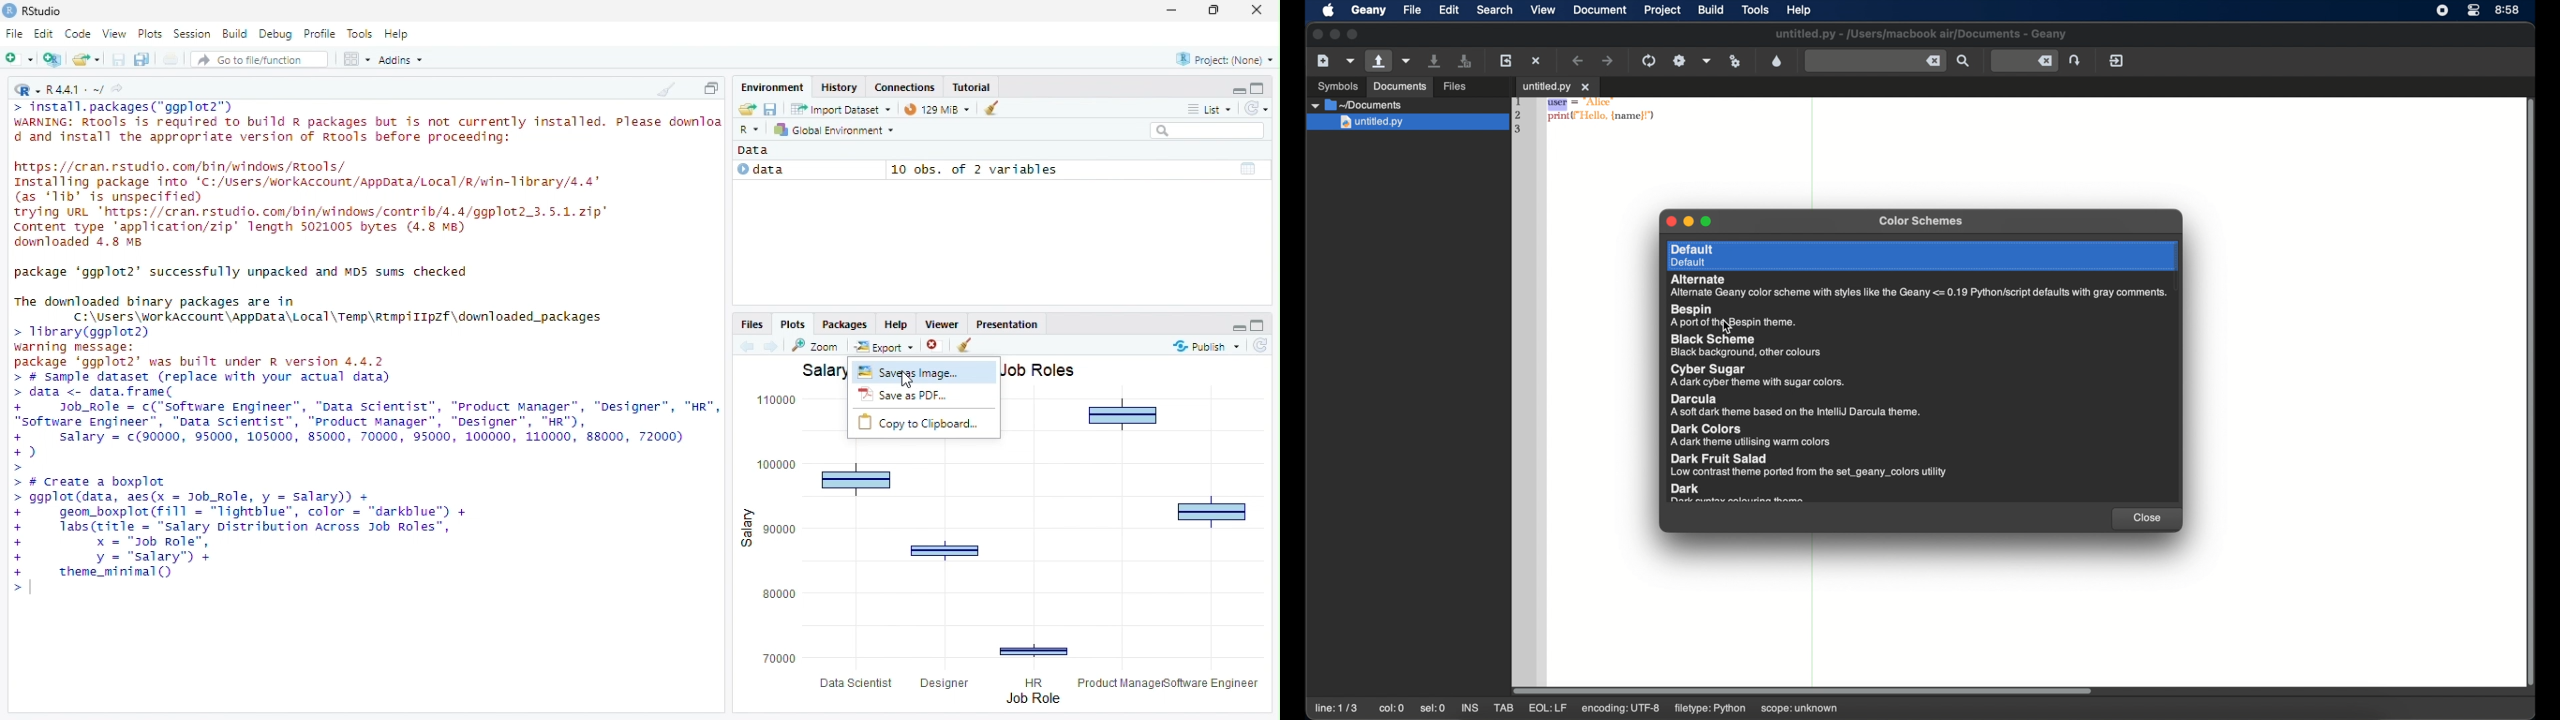 This screenshot has width=2576, height=728. What do you see at coordinates (971, 87) in the screenshot?
I see `Tutorial` at bounding box center [971, 87].